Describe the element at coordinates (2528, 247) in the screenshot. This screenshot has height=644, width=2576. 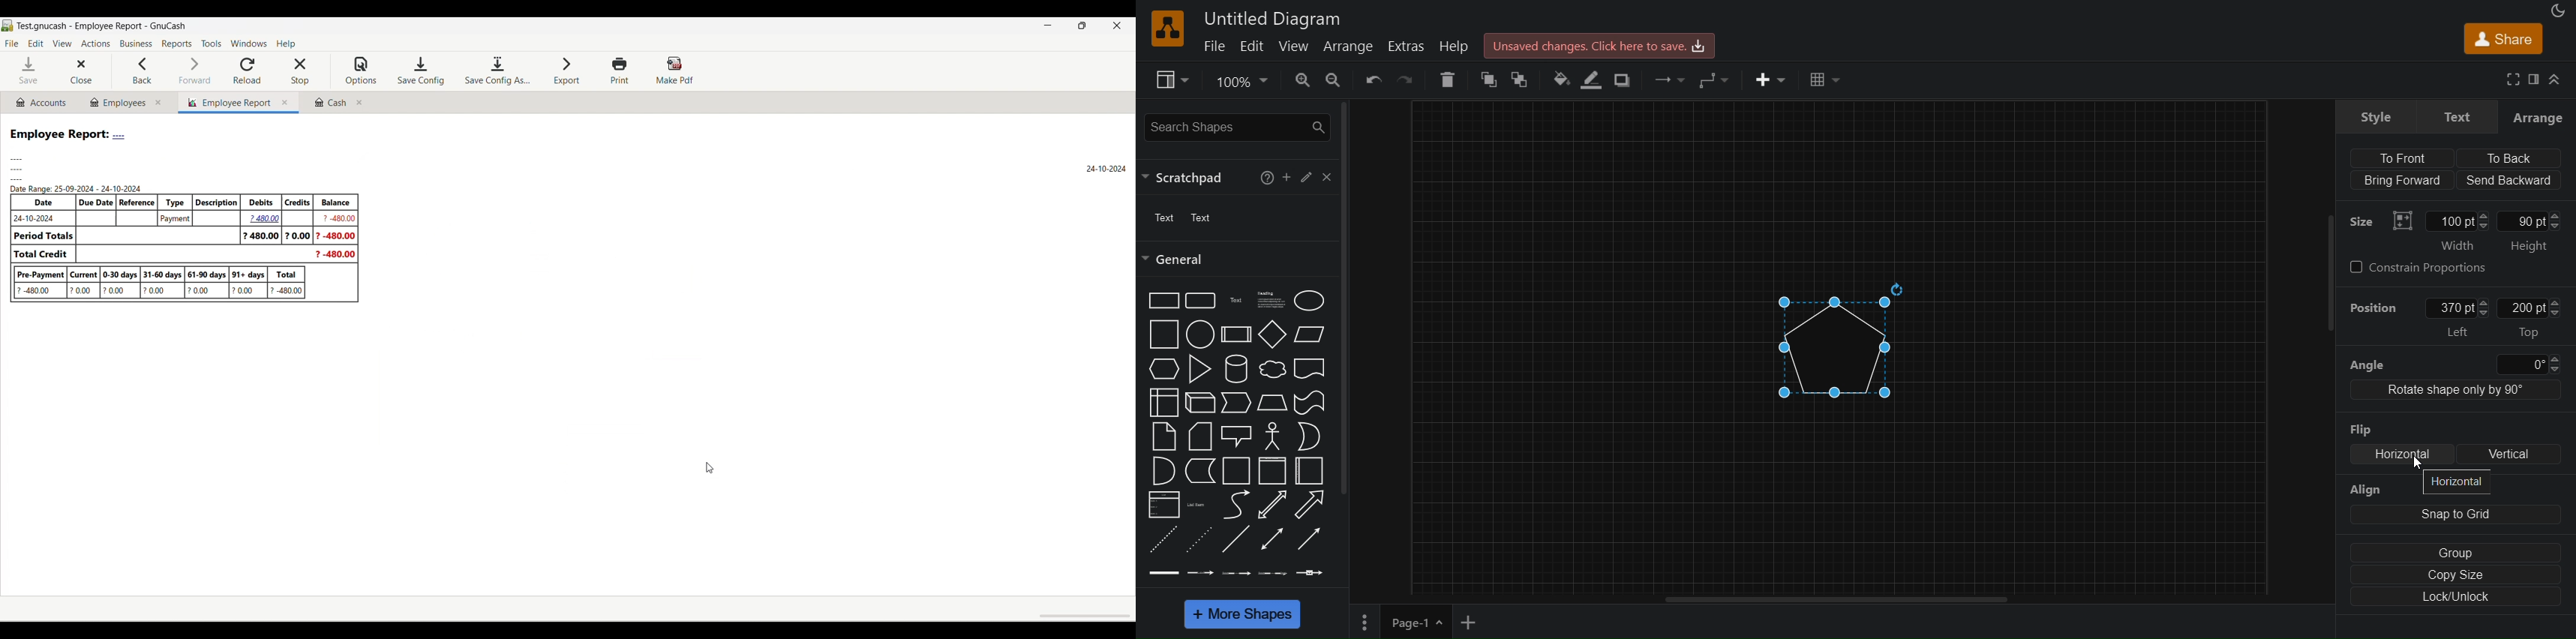
I see `Height` at that location.